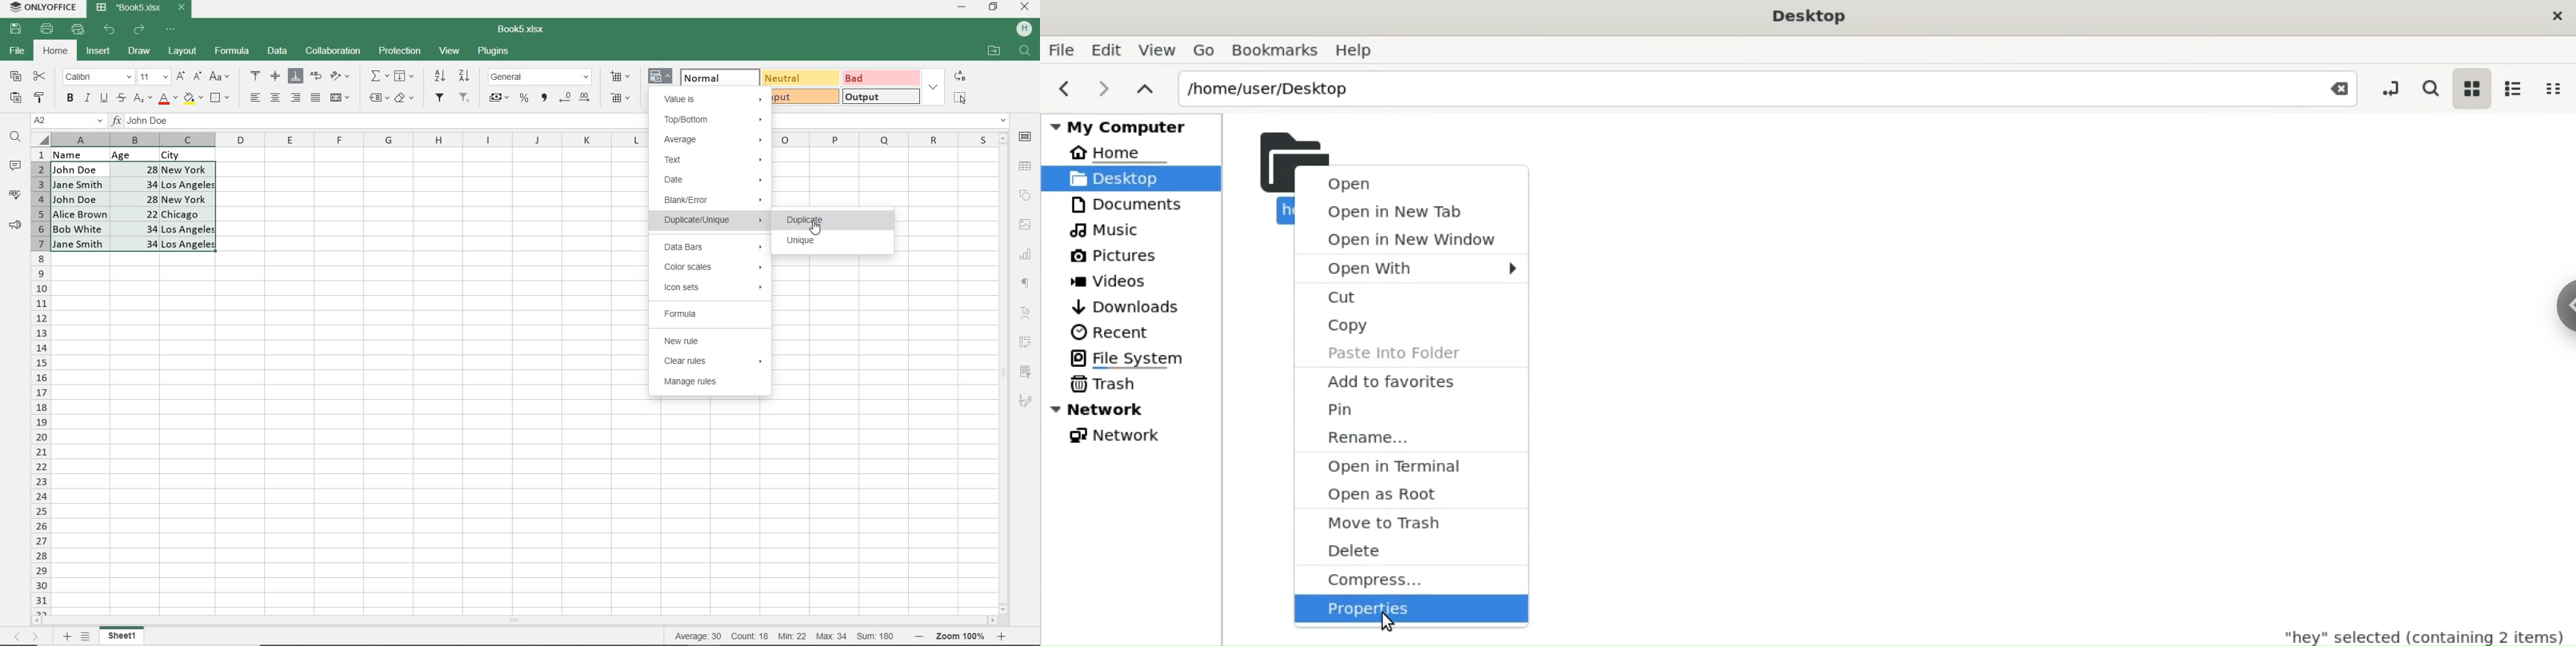 The height and width of the screenshot is (672, 2576). I want to click on LIST SHEETS, so click(88, 637).